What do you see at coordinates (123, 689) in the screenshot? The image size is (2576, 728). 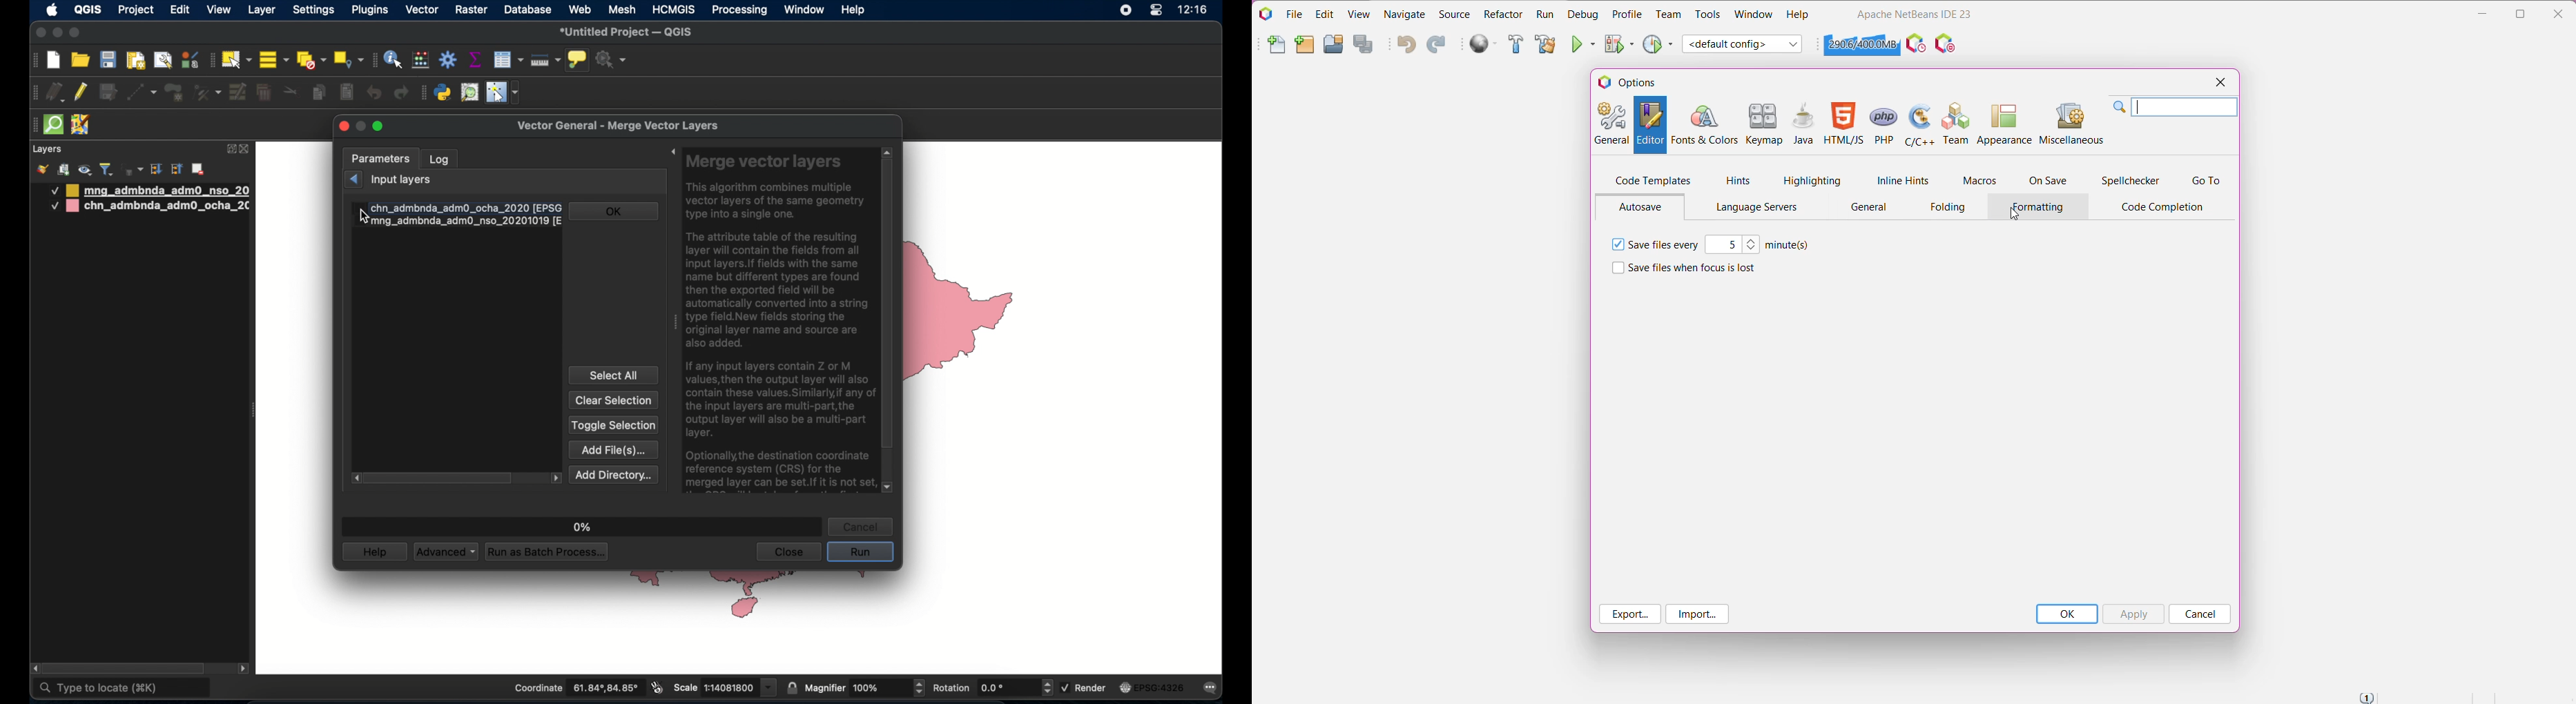 I see `type to locate` at bounding box center [123, 689].